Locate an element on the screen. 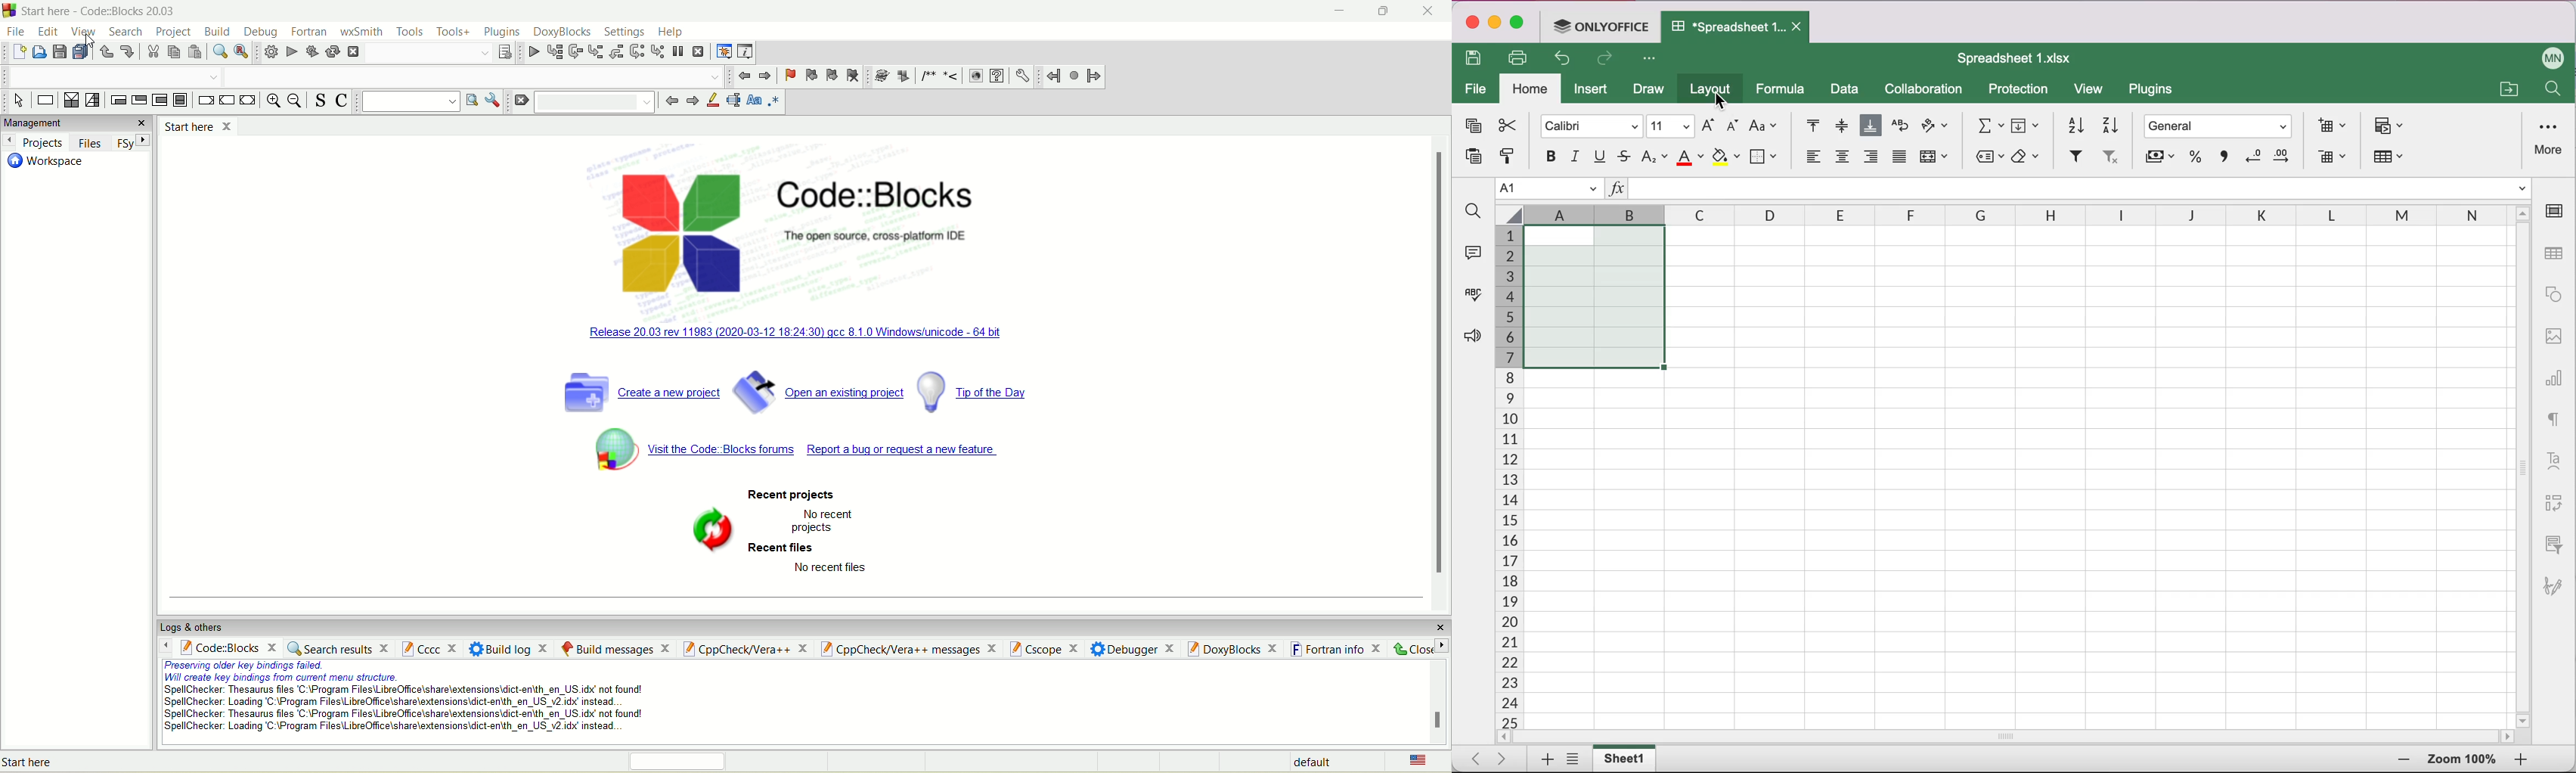 This screenshot has height=784, width=2576. Start here - code::block 20.03 is located at coordinates (102, 11).